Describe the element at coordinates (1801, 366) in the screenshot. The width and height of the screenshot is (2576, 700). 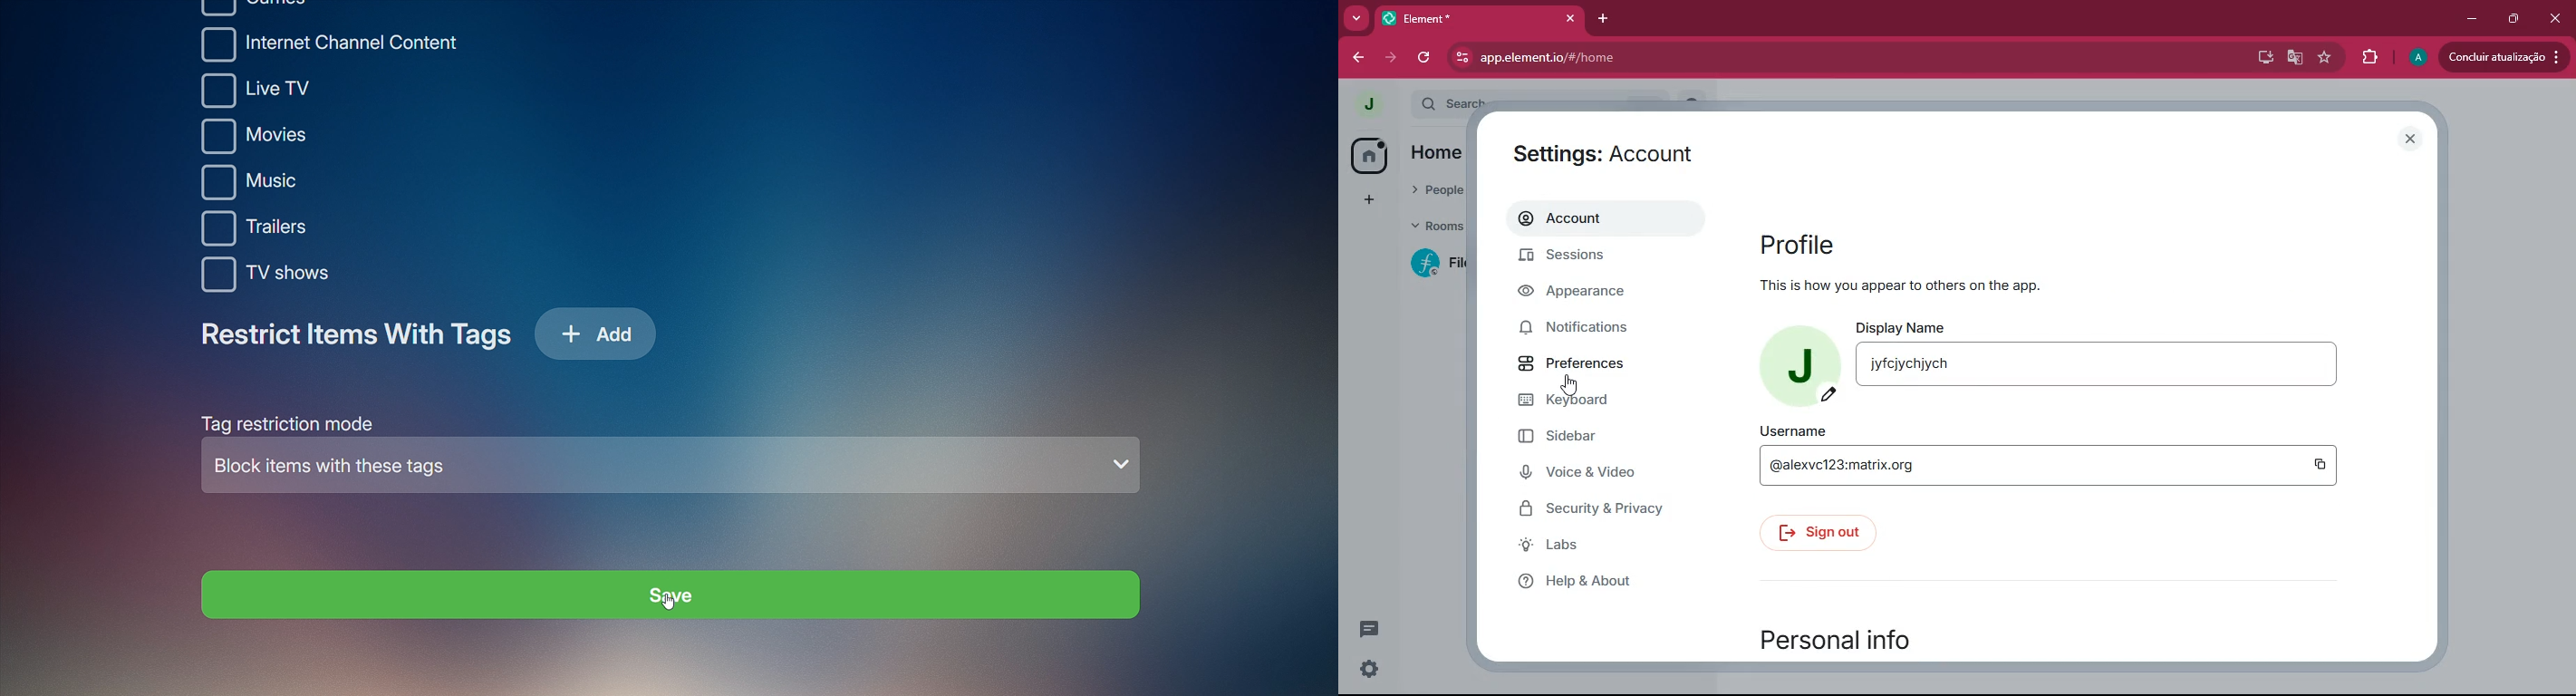
I see `j` at that location.